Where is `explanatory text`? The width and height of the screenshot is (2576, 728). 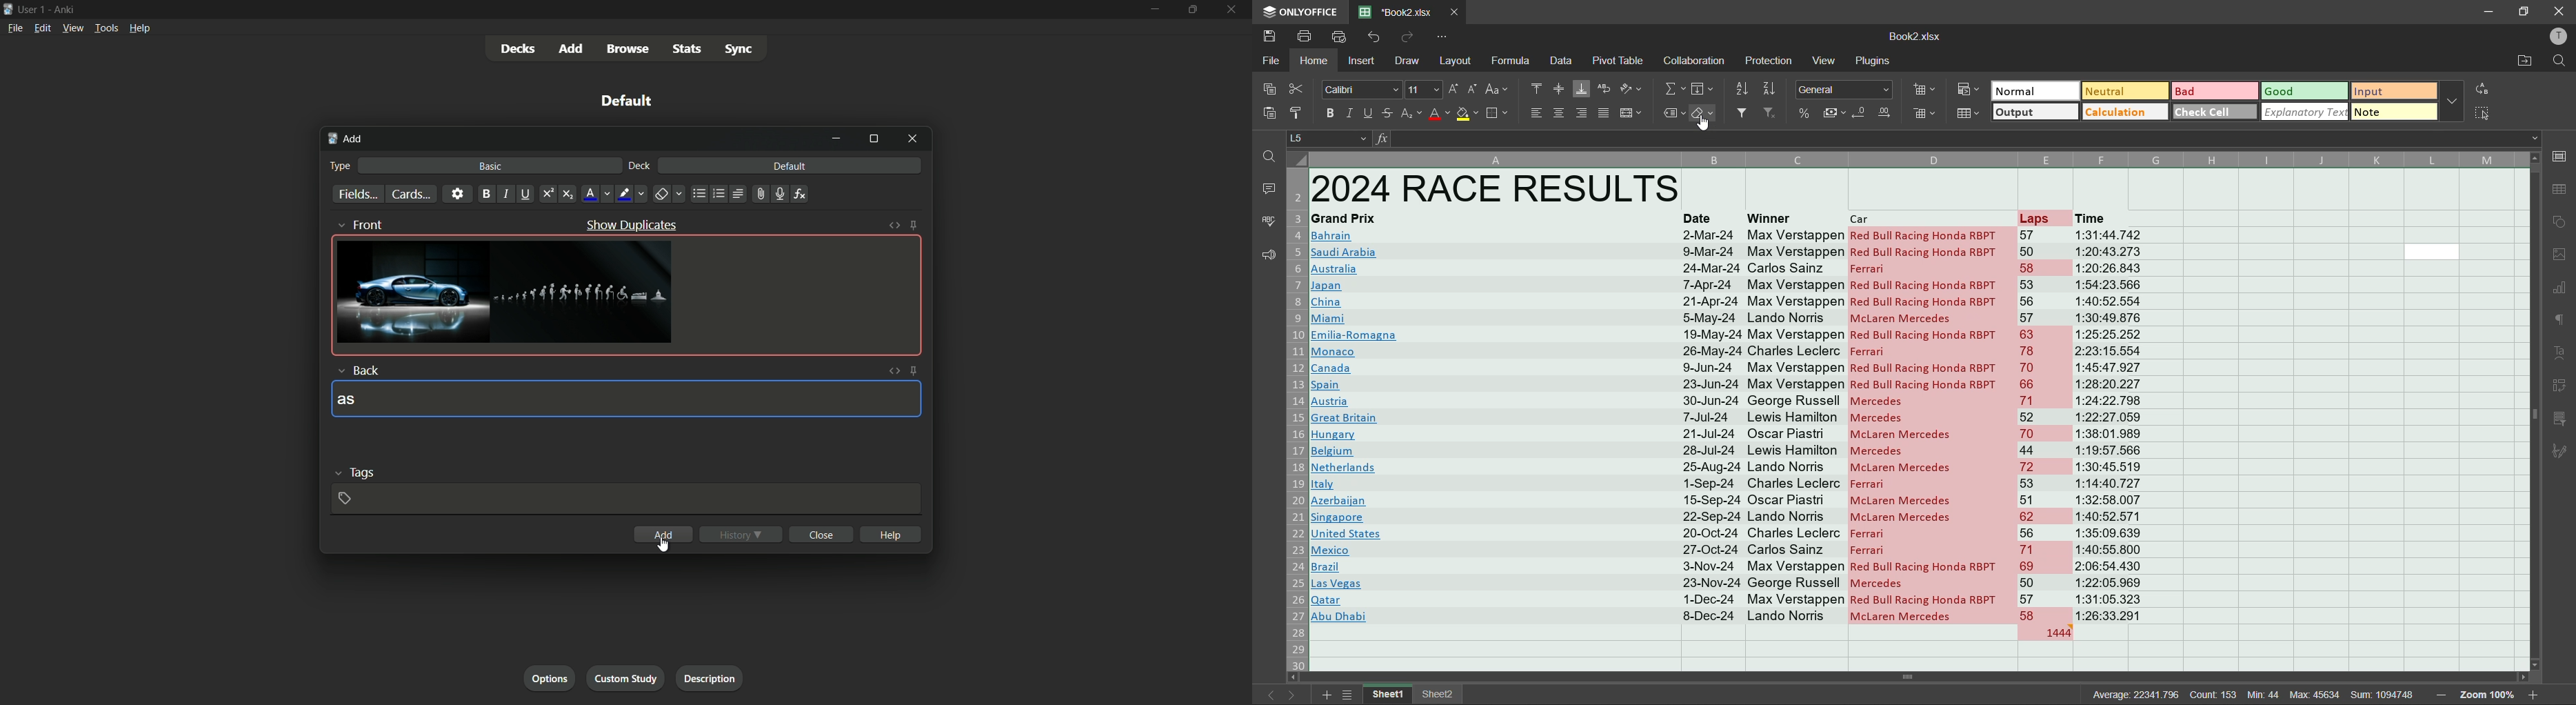 explanatory text is located at coordinates (2305, 112).